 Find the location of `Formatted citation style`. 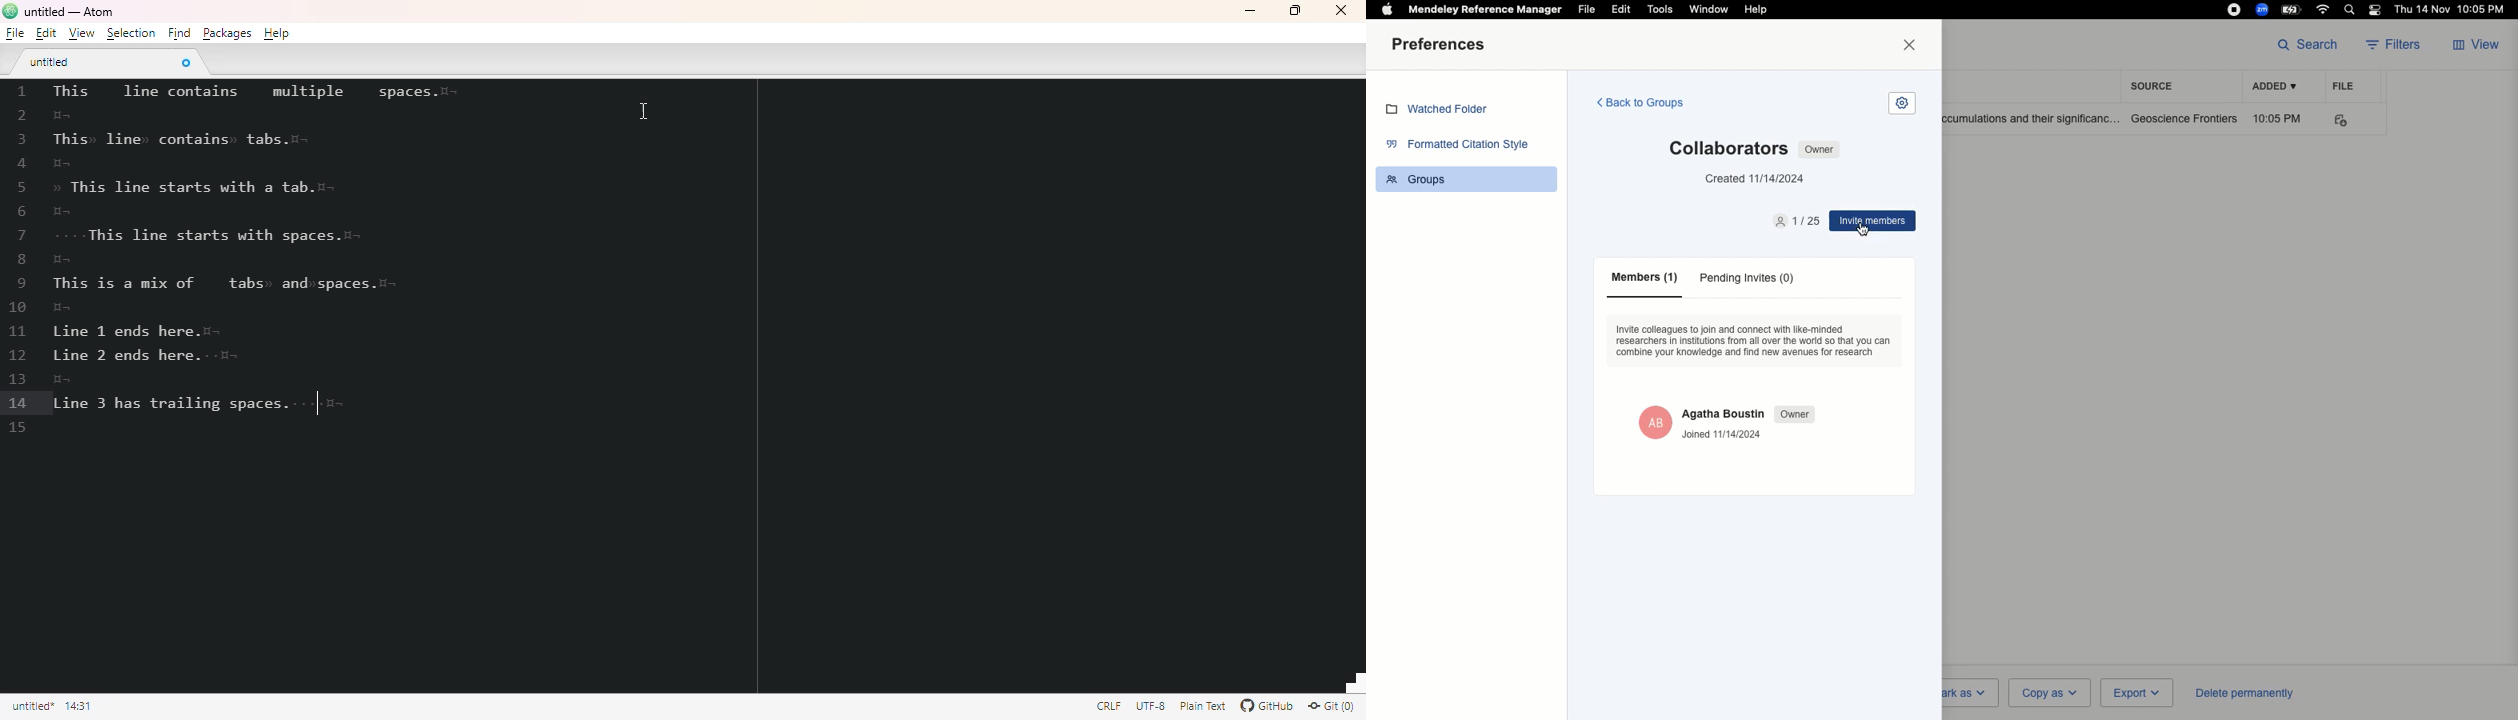

Formatted citation style is located at coordinates (1462, 146).